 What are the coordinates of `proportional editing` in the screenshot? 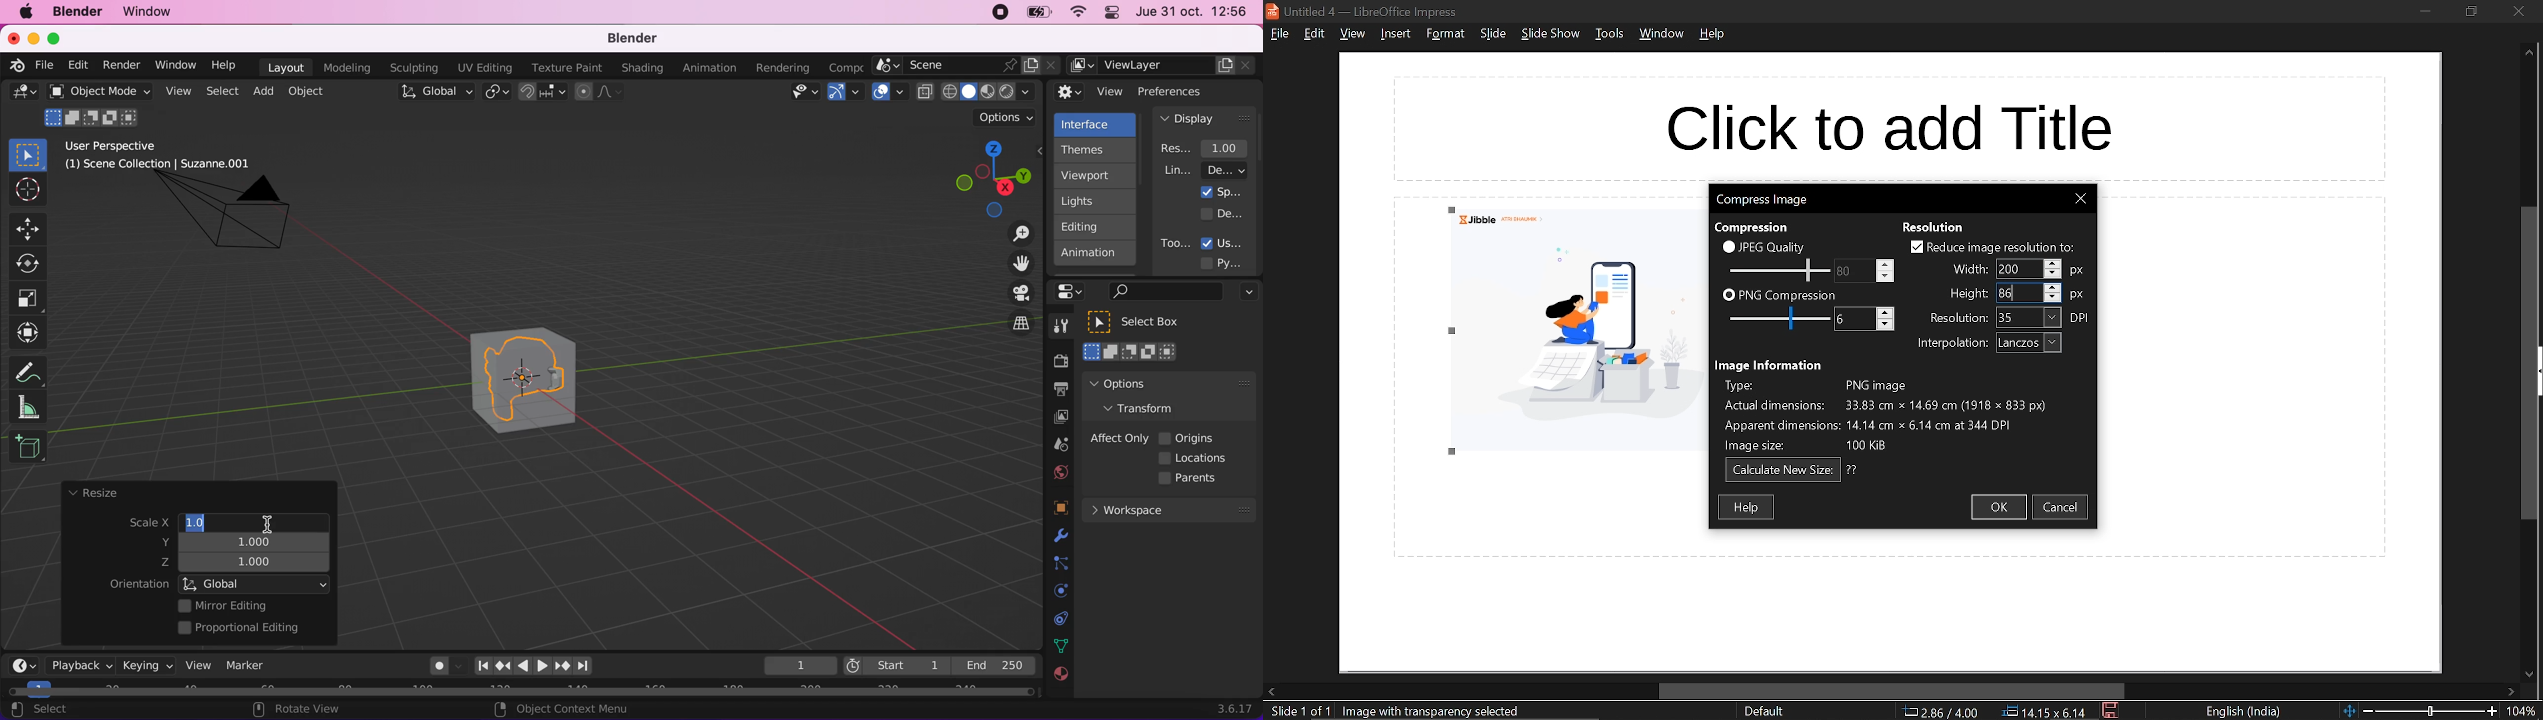 It's located at (245, 629).